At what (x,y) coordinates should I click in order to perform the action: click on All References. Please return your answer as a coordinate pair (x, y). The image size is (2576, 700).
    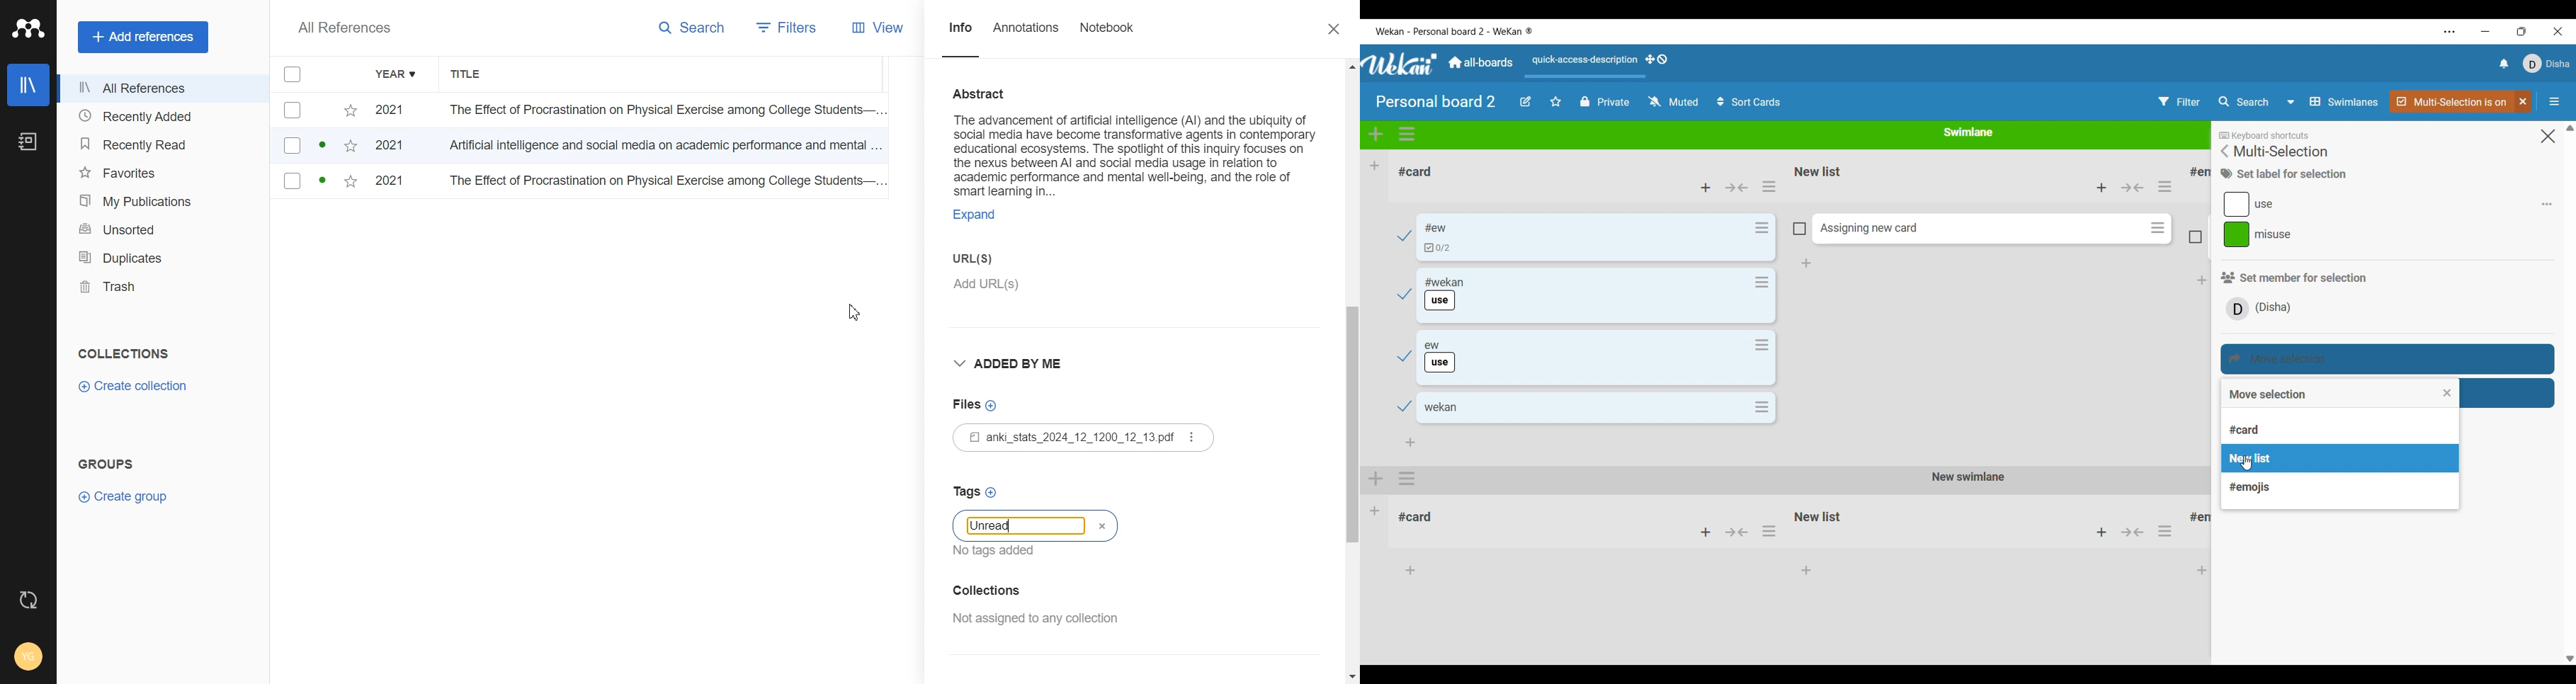
    Looking at the image, I should click on (162, 90).